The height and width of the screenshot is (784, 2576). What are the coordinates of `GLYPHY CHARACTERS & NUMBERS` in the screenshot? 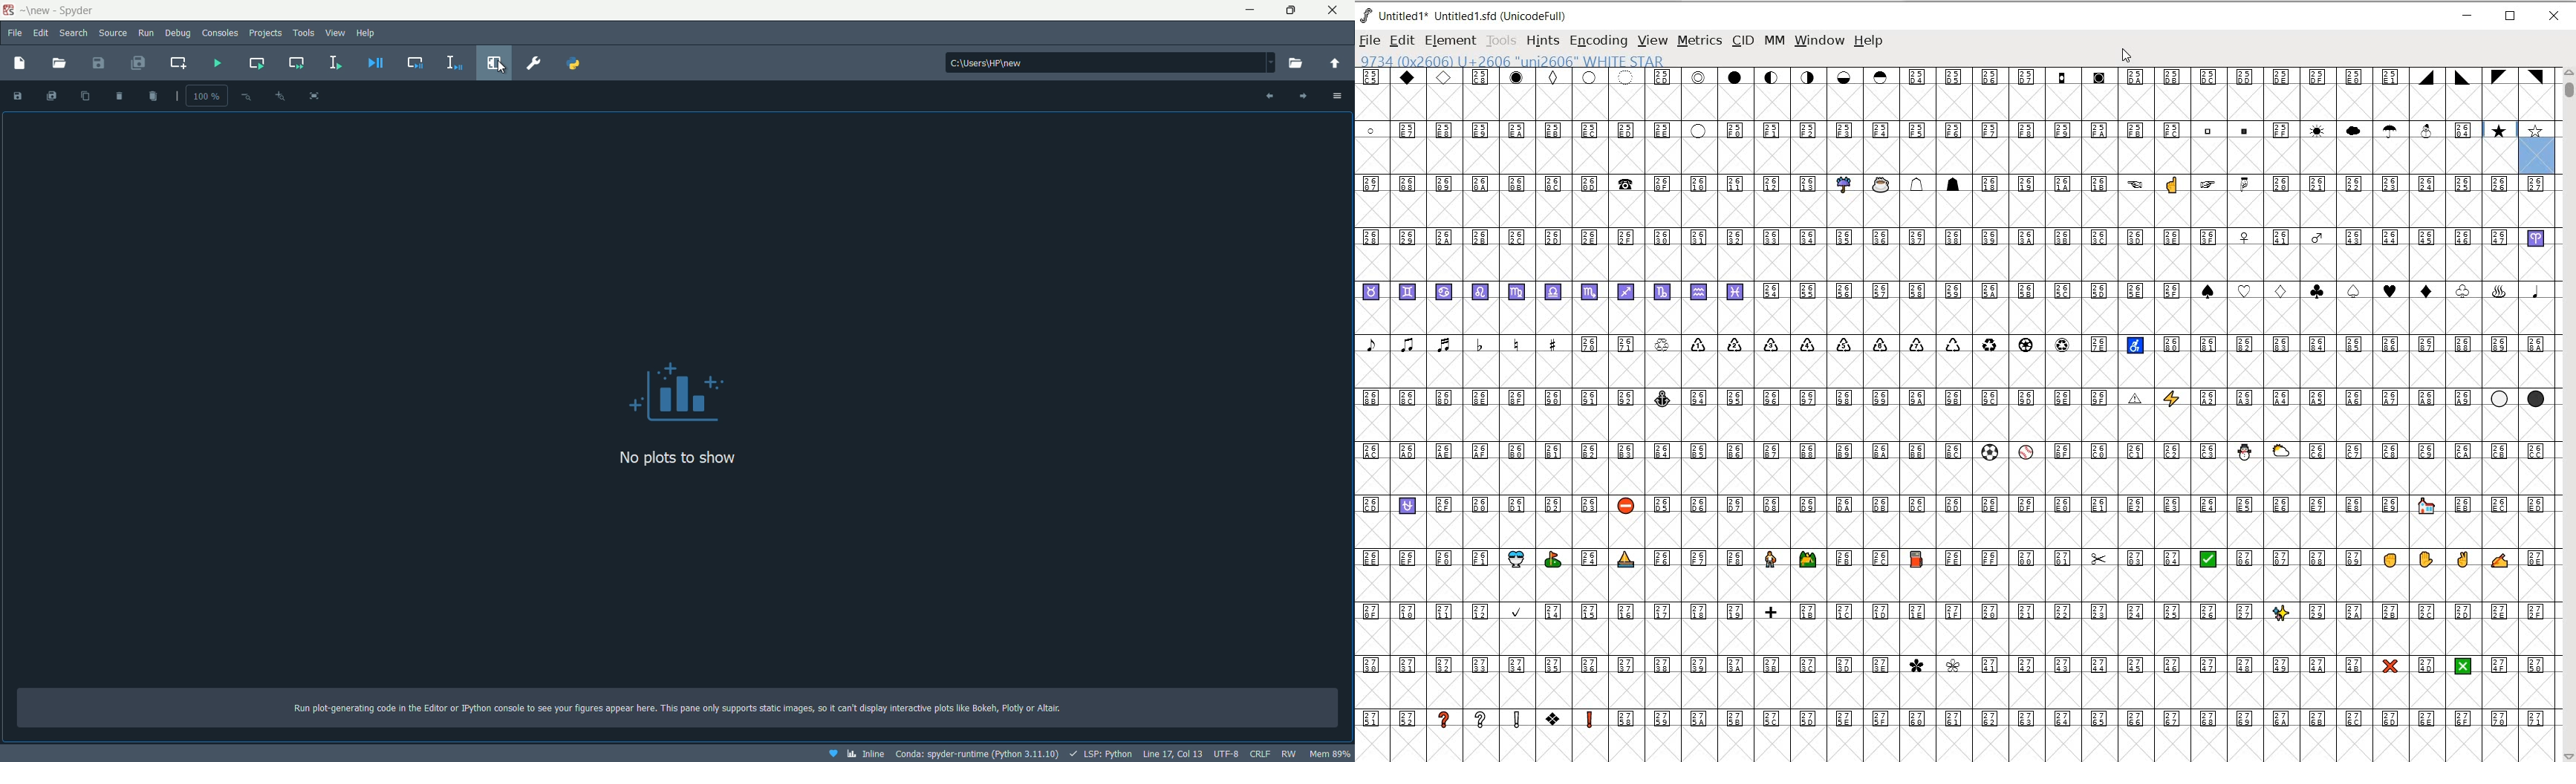 It's located at (1591, 535).